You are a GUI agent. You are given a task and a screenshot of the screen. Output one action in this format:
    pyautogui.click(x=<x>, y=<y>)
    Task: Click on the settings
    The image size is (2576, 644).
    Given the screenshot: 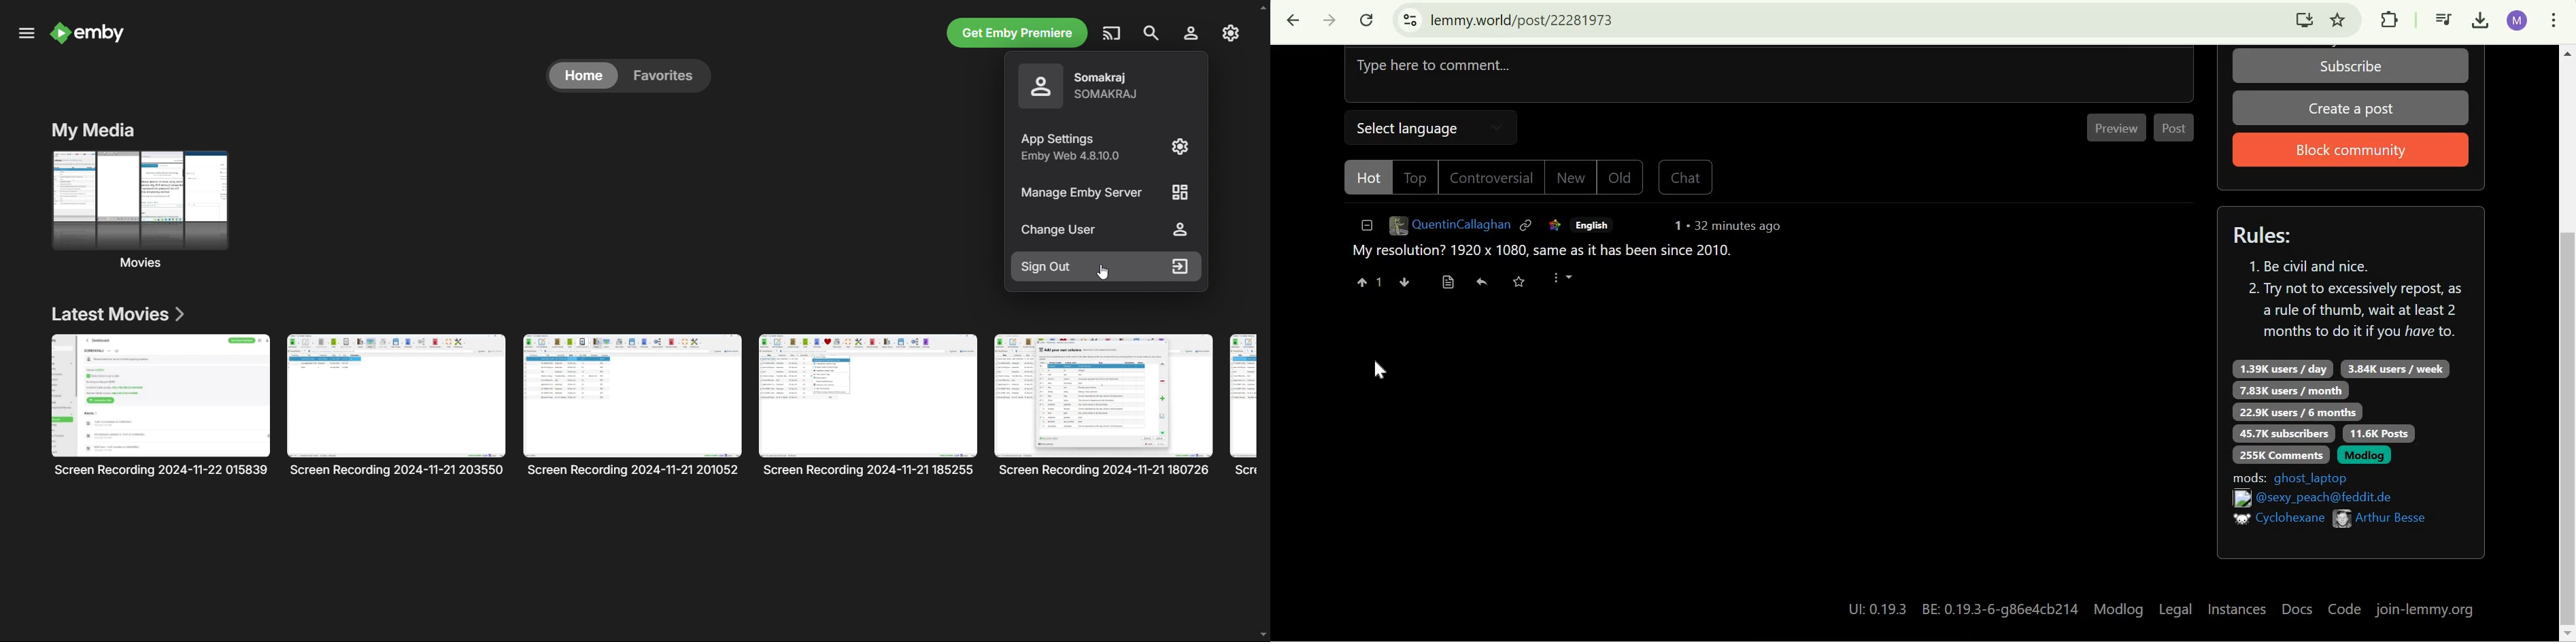 What is the action you would take?
    pyautogui.click(x=1230, y=32)
    